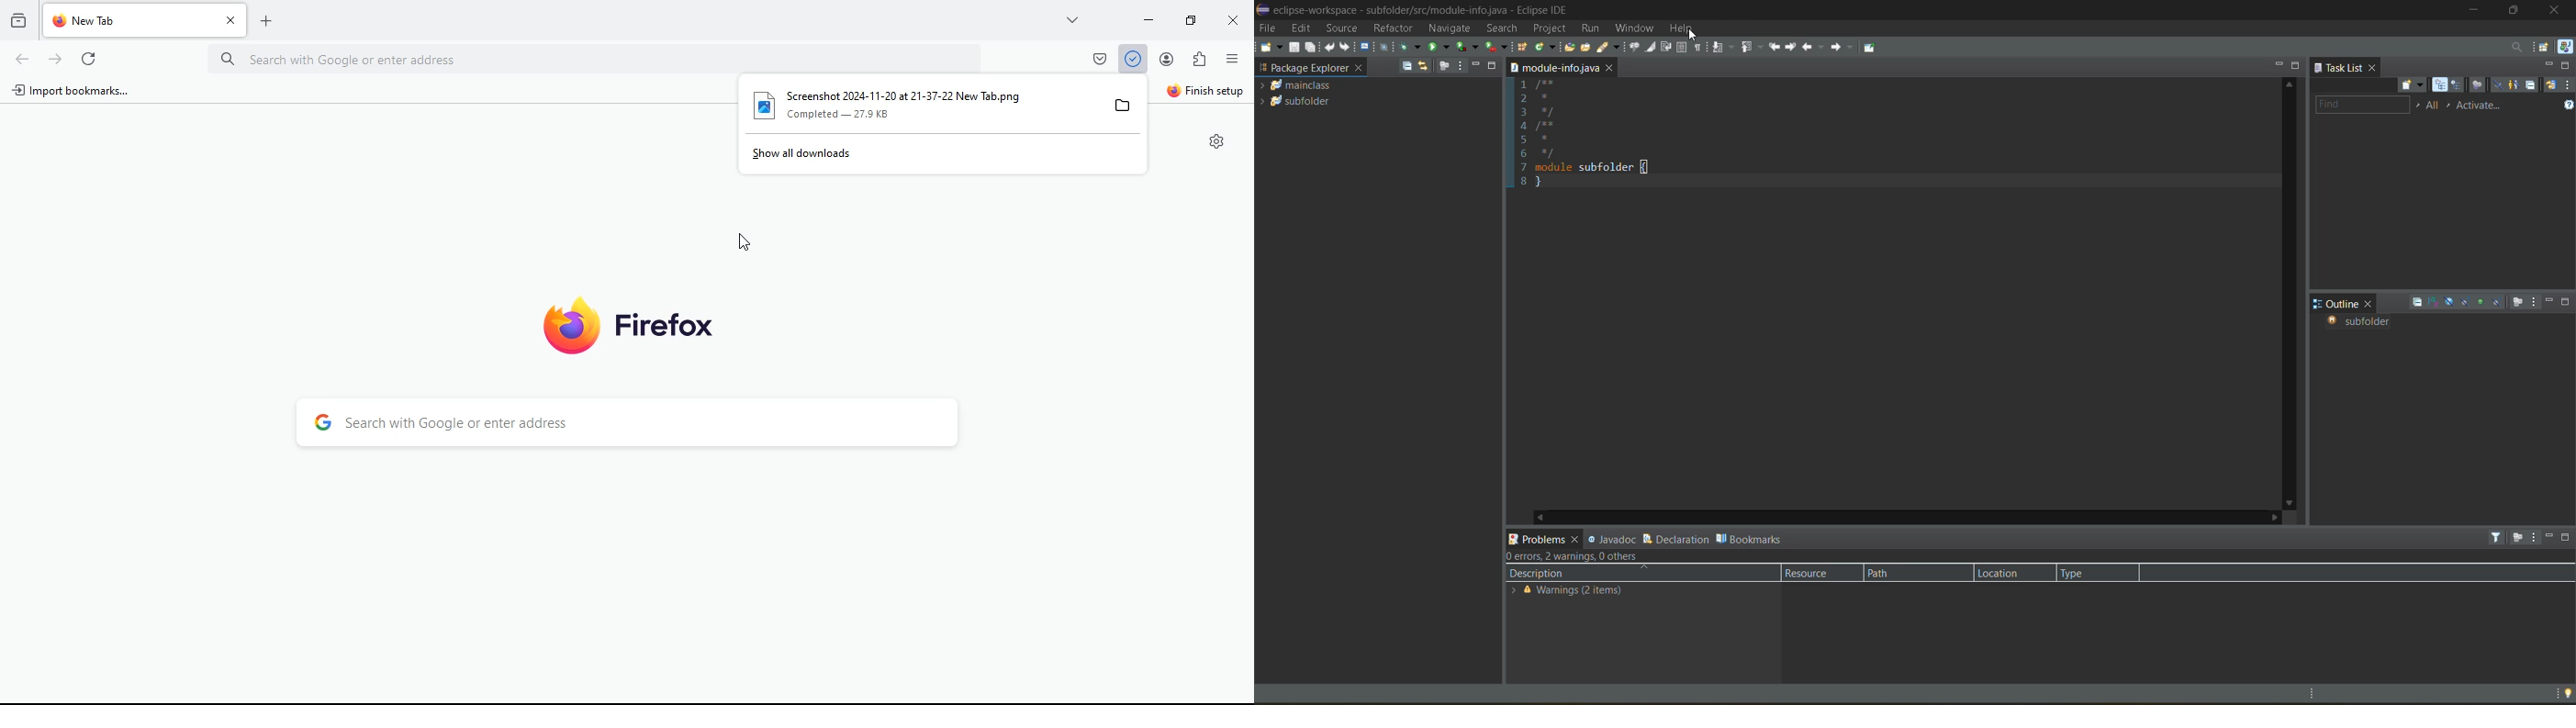 Image resolution: width=2576 pixels, height=728 pixels. Describe the element at coordinates (625, 423) in the screenshot. I see `Search bar` at that location.